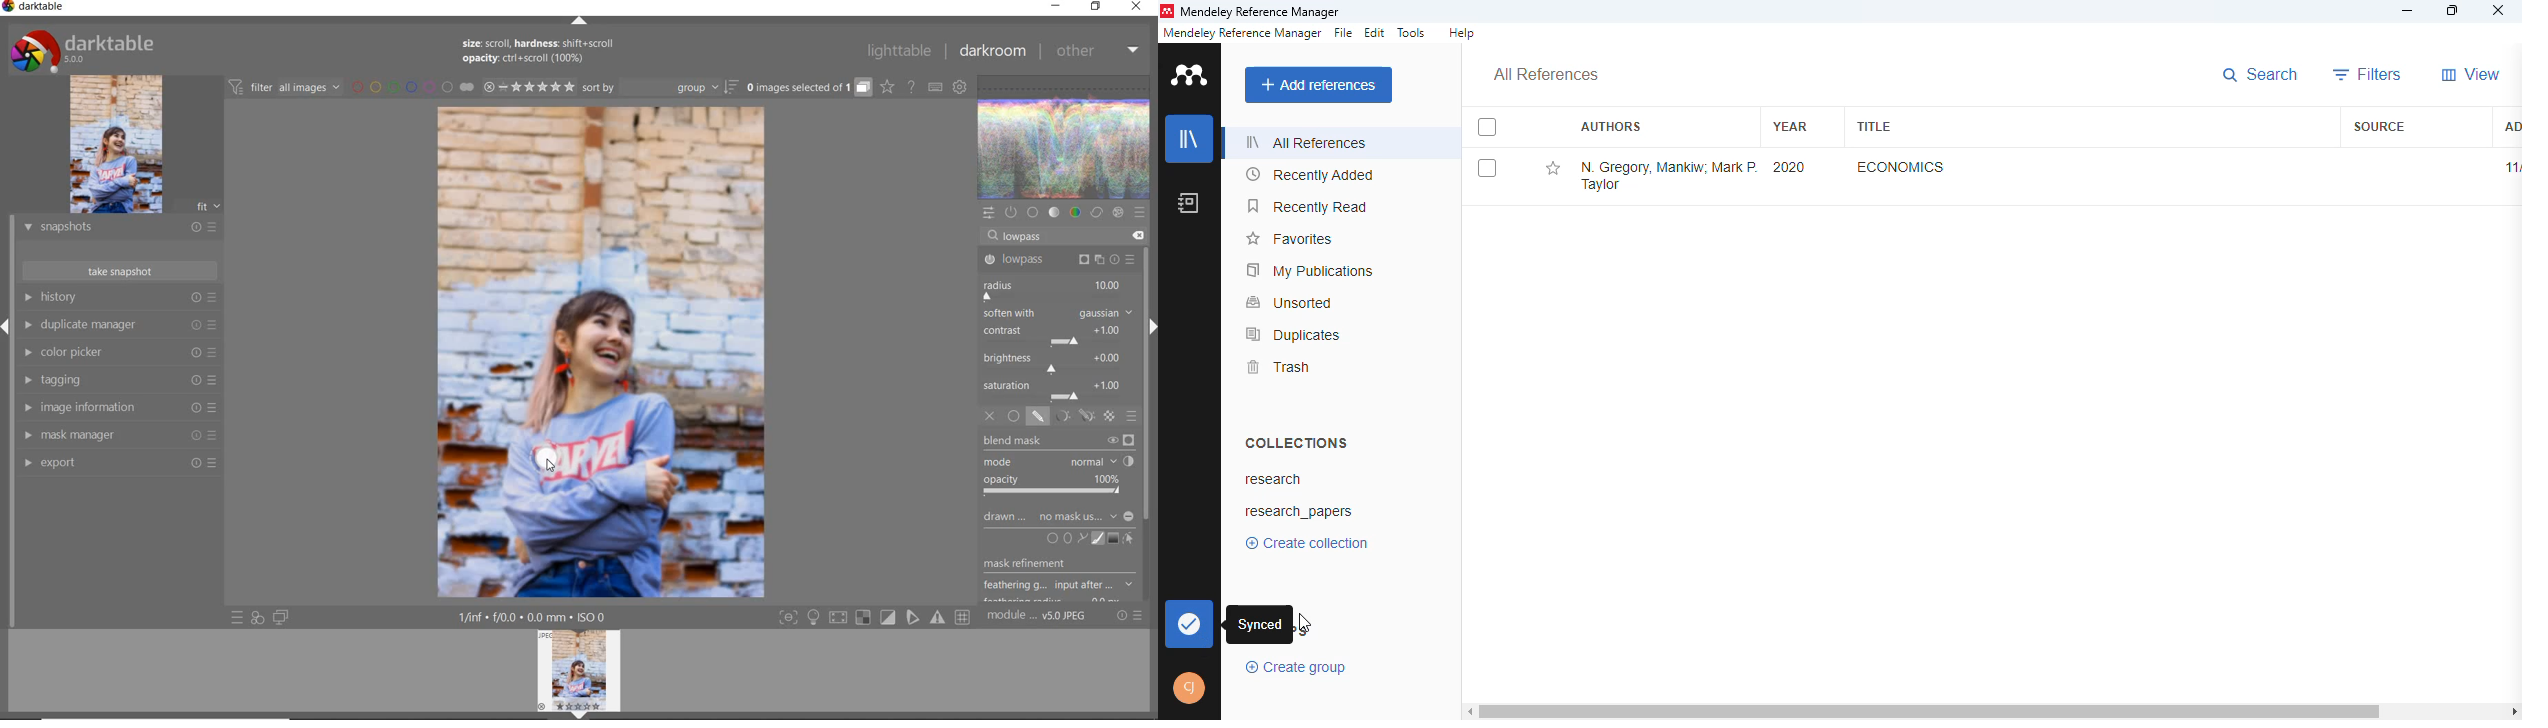 This screenshot has height=728, width=2548. Describe the element at coordinates (1554, 169) in the screenshot. I see `add this reference to favorites` at that location.